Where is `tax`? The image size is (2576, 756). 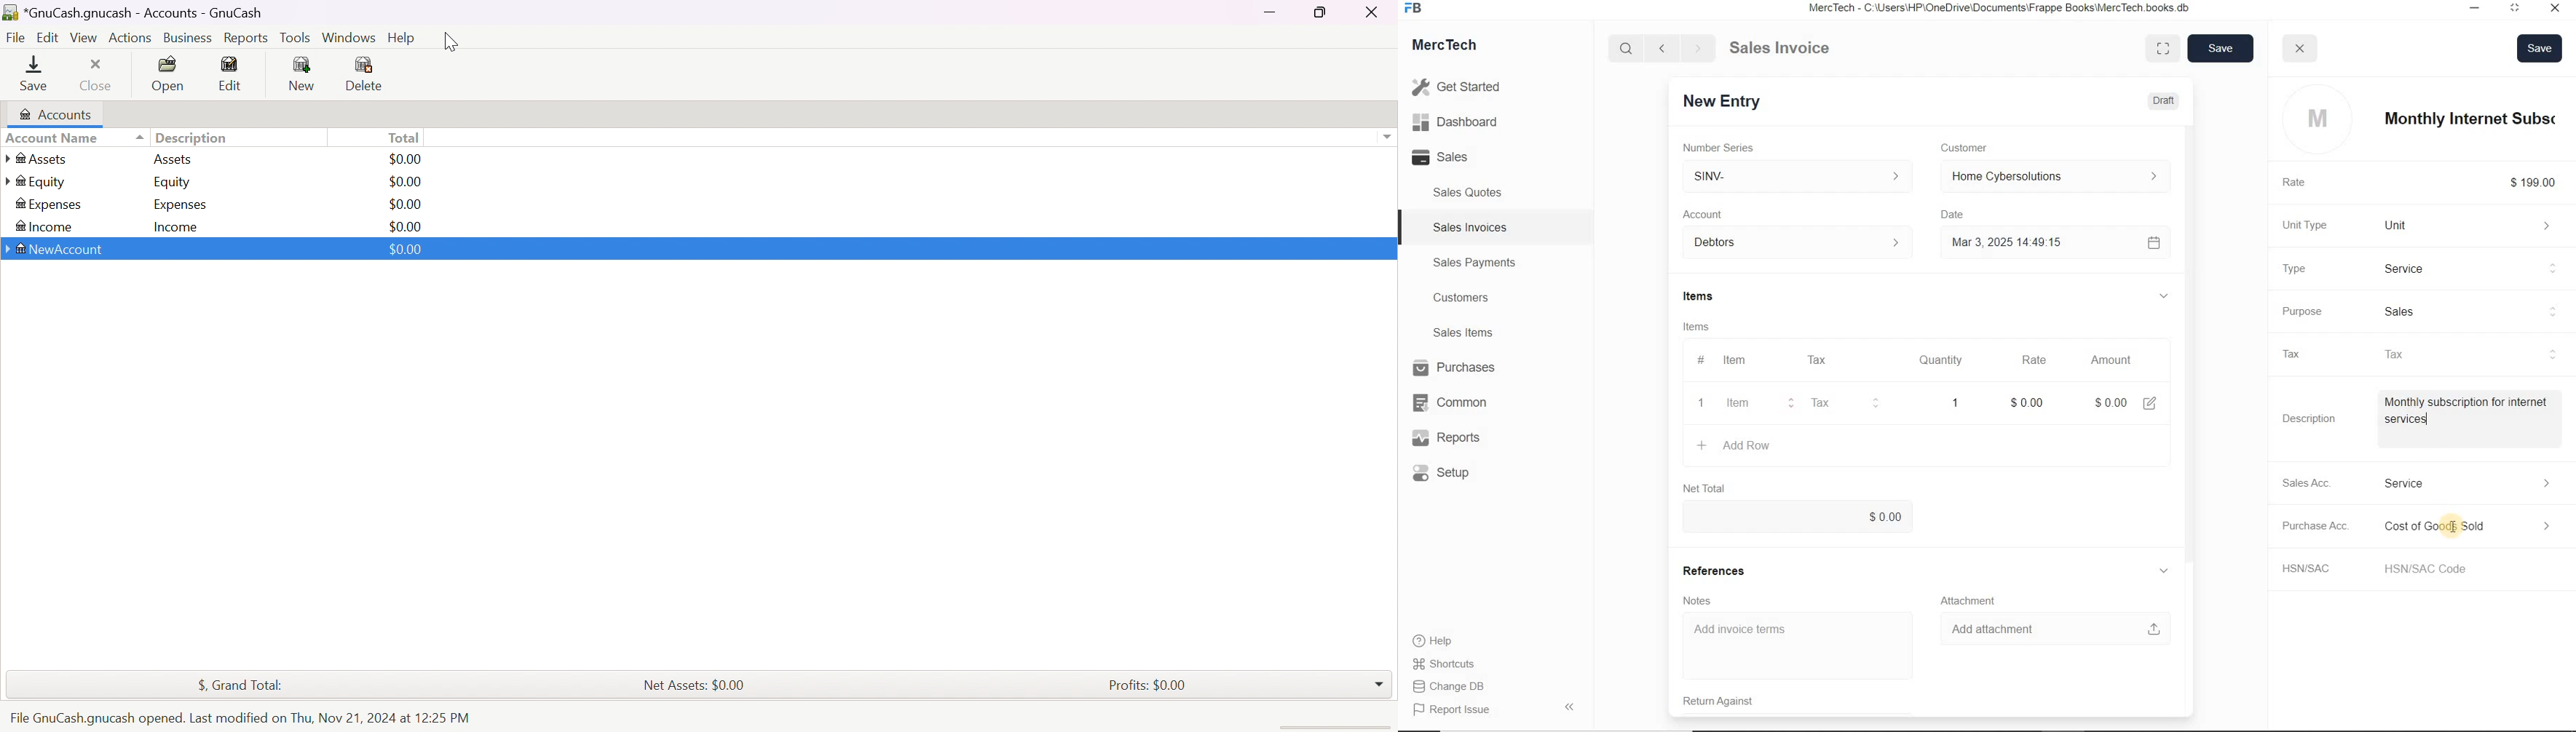
tax is located at coordinates (2462, 354).